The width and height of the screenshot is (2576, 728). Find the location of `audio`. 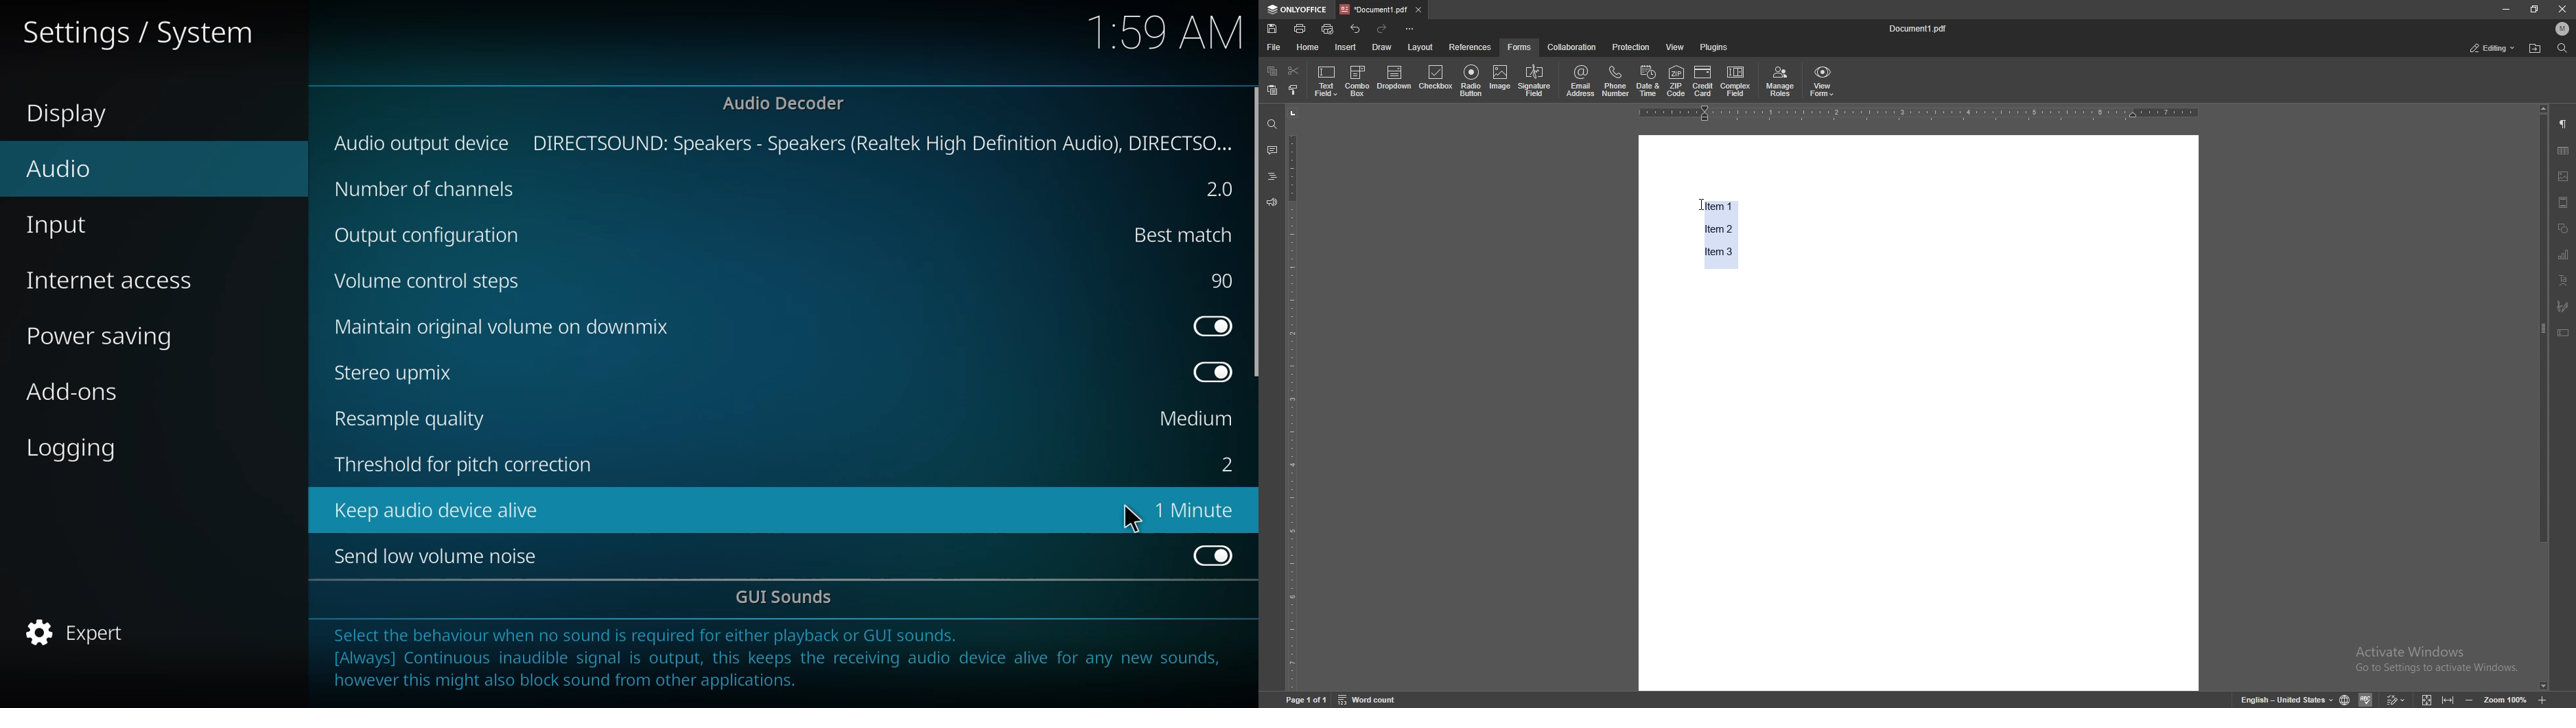

audio is located at coordinates (58, 168).